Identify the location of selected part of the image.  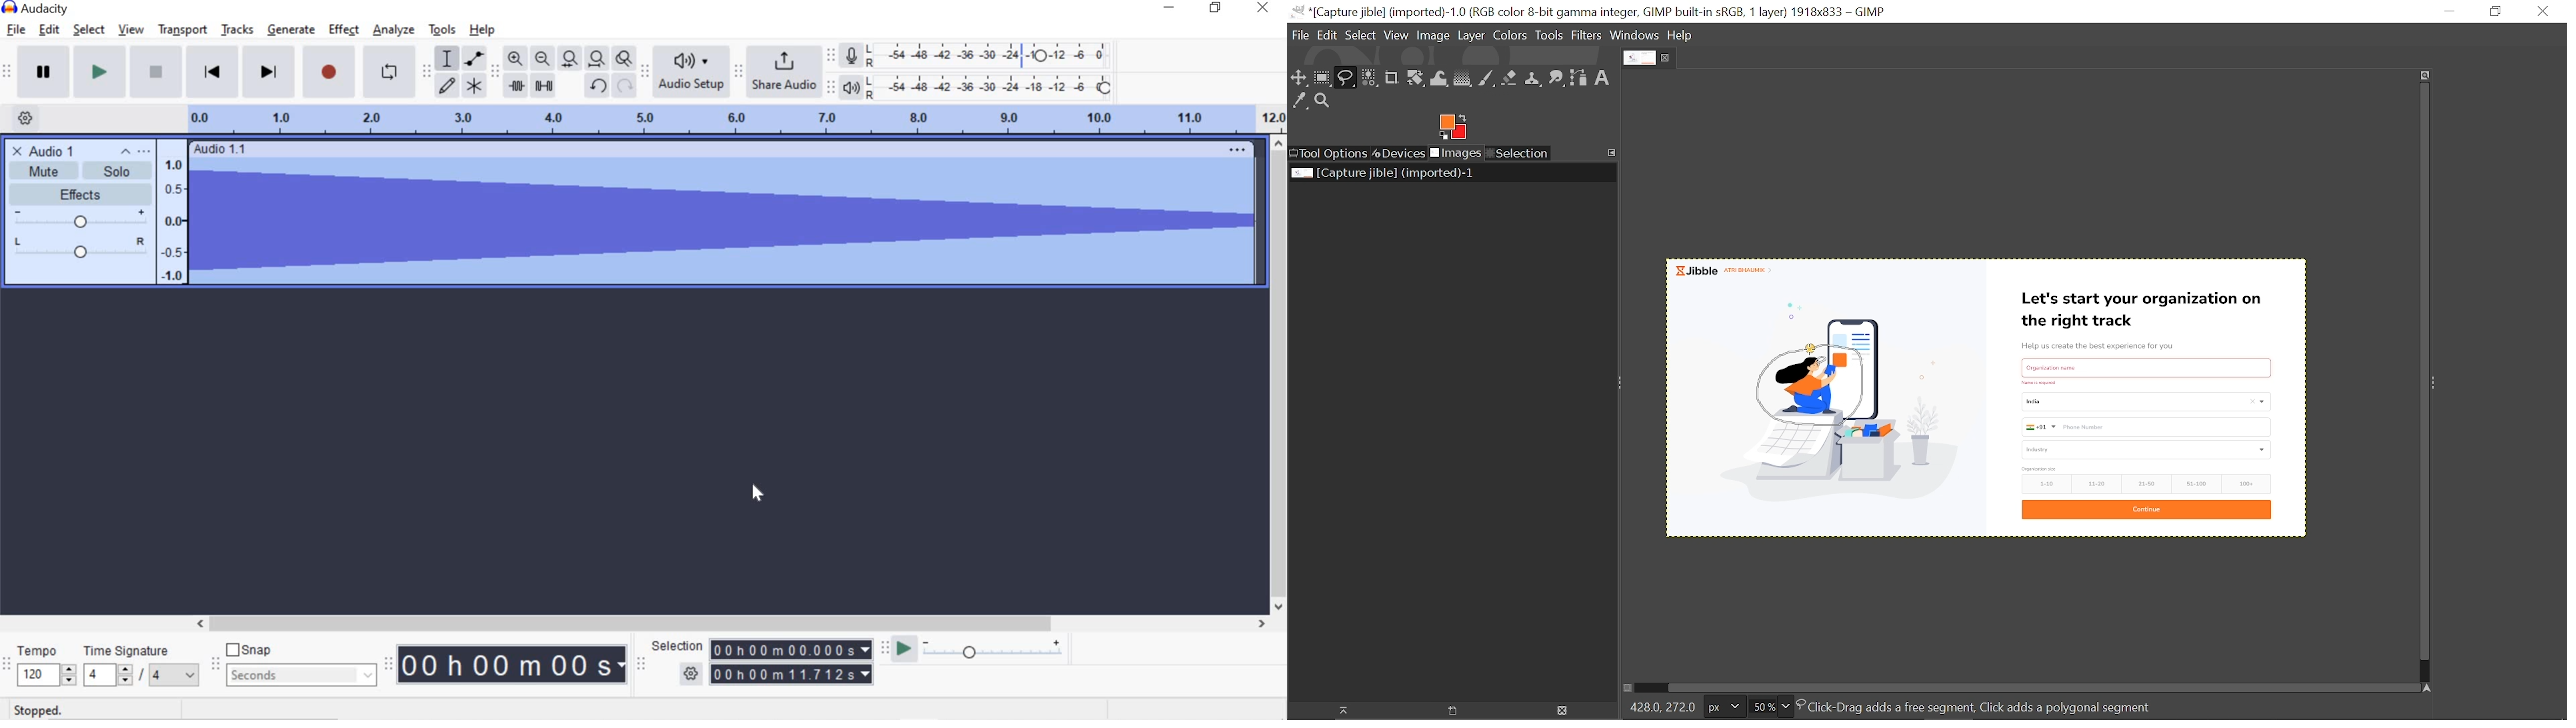
(1813, 399).